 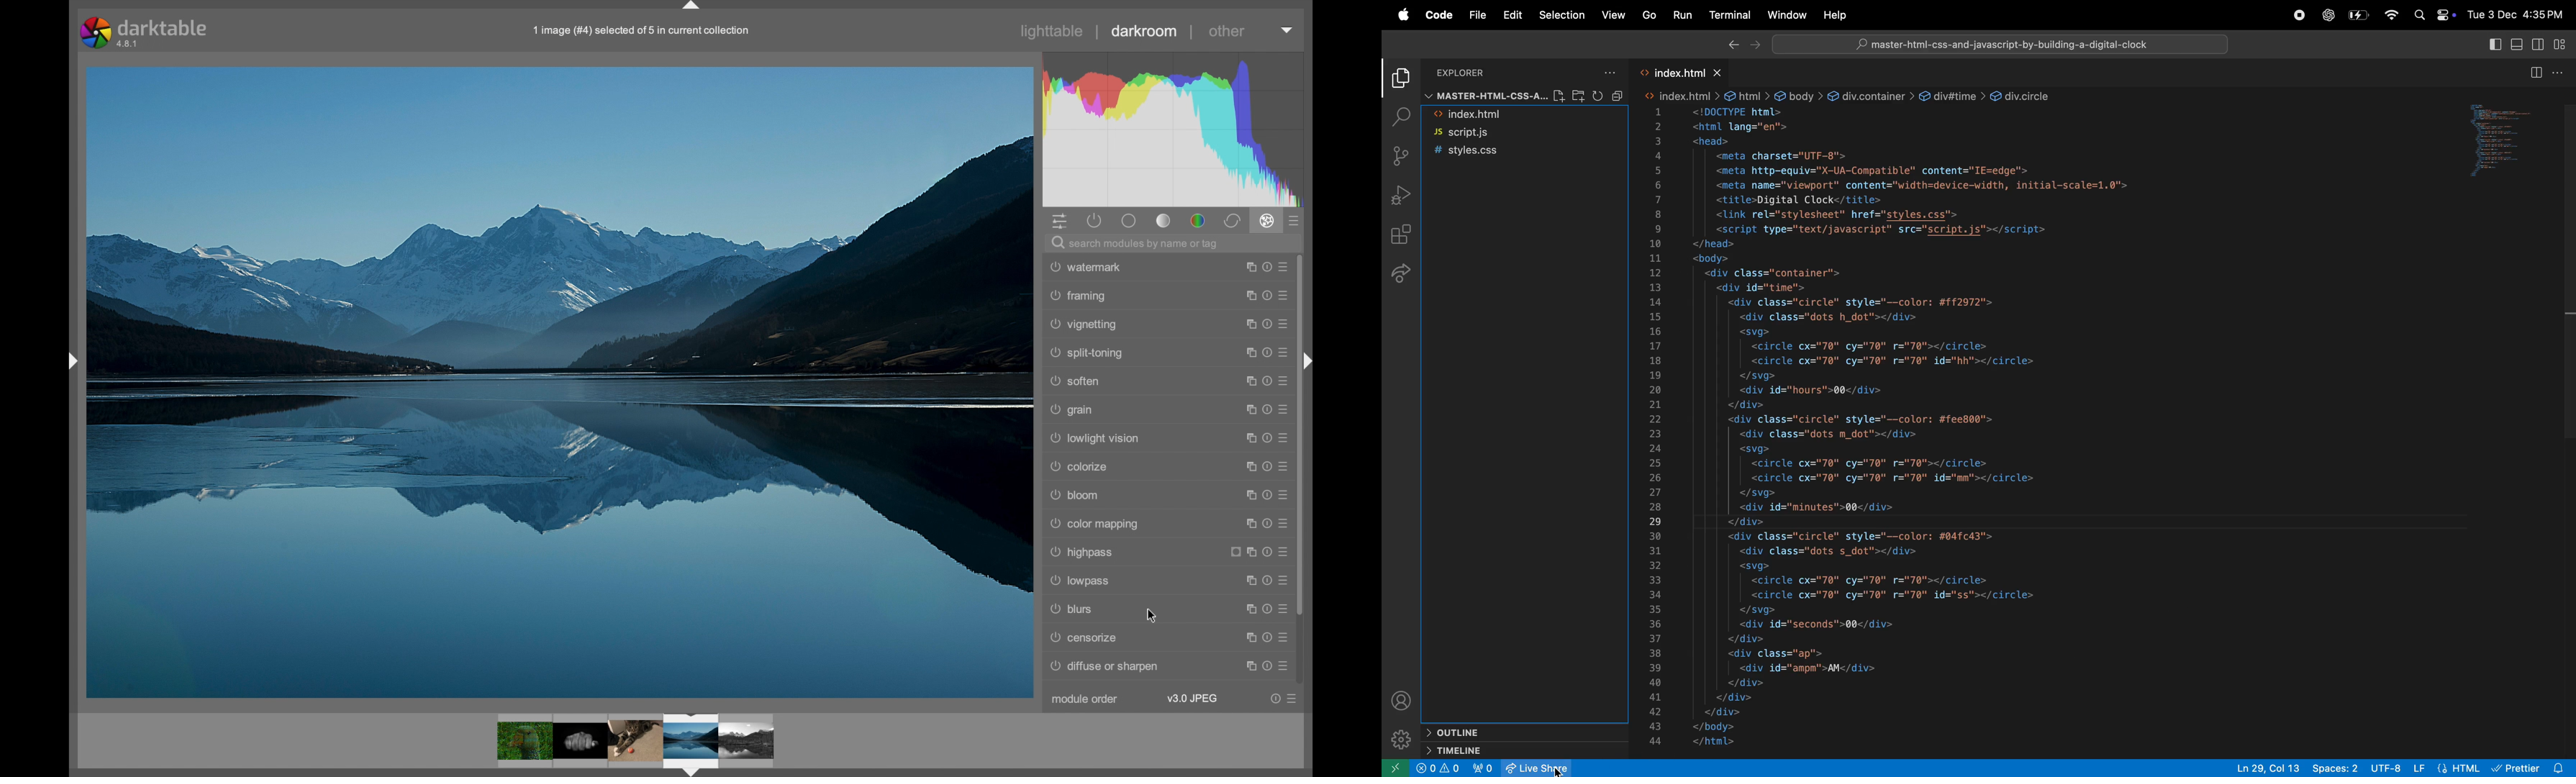 What do you see at coordinates (1231, 221) in the screenshot?
I see `correct` at bounding box center [1231, 221].